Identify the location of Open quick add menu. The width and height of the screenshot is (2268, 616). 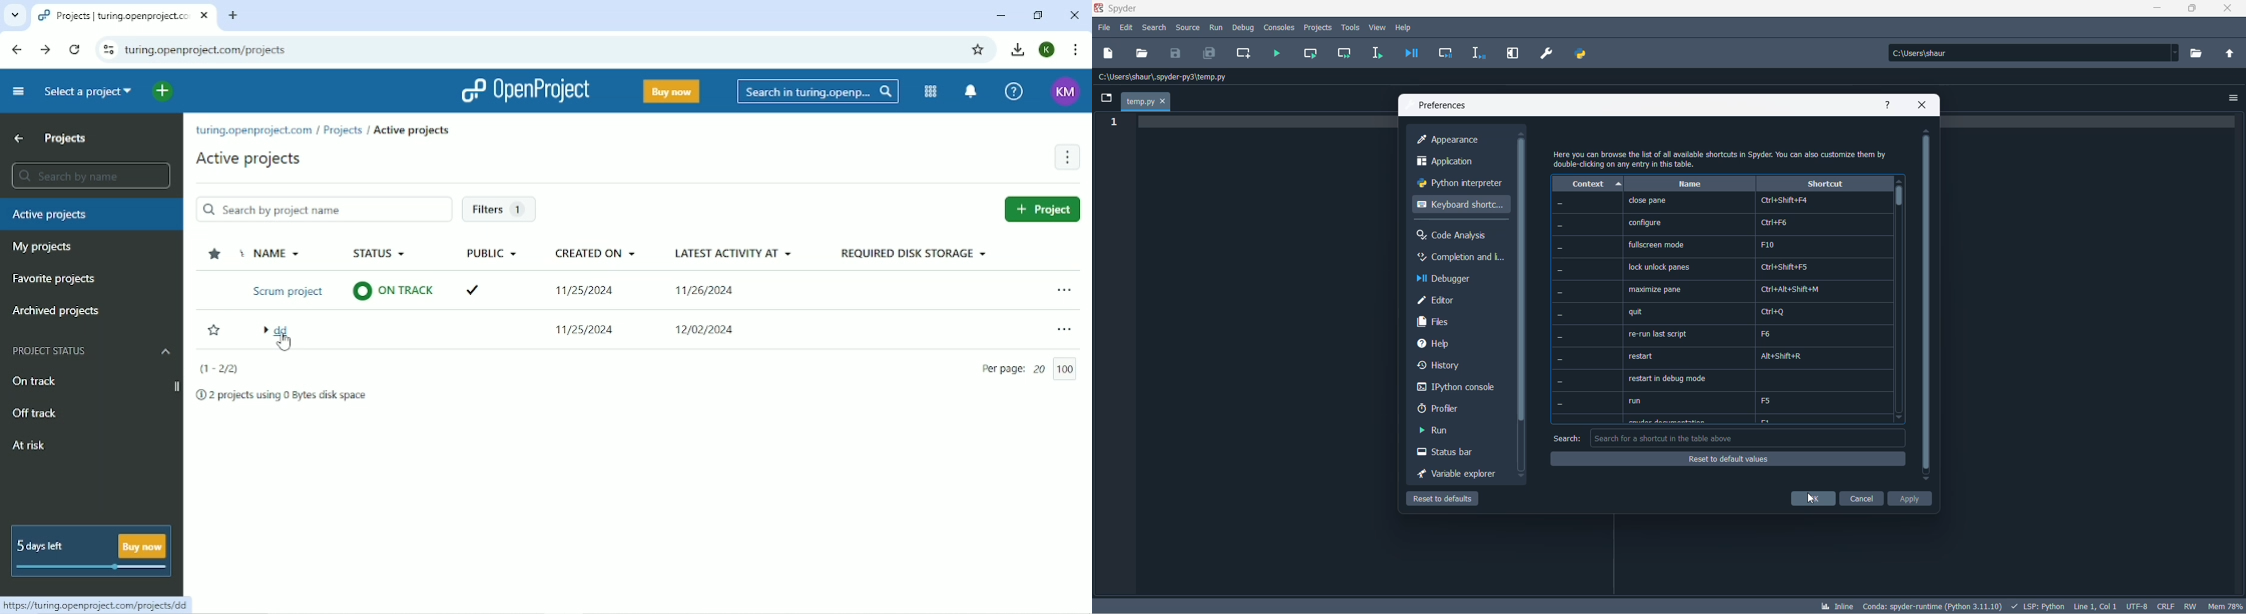
(165, 91).